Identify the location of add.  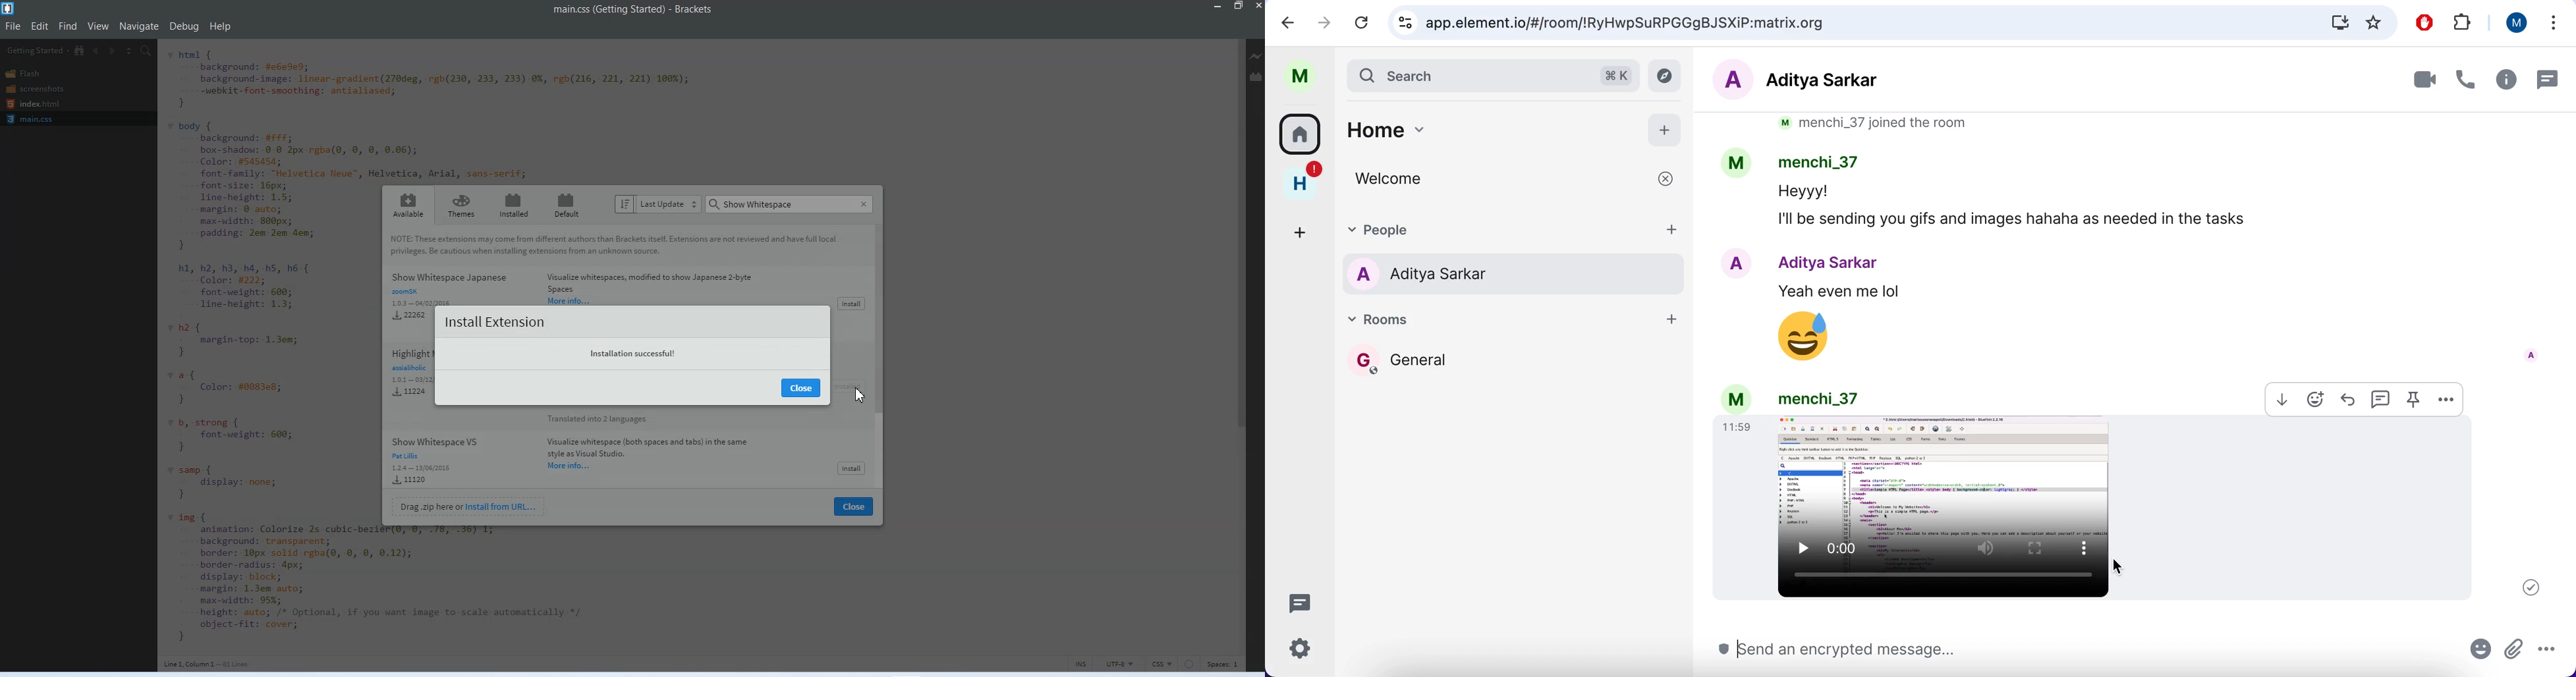
(1669, 323).